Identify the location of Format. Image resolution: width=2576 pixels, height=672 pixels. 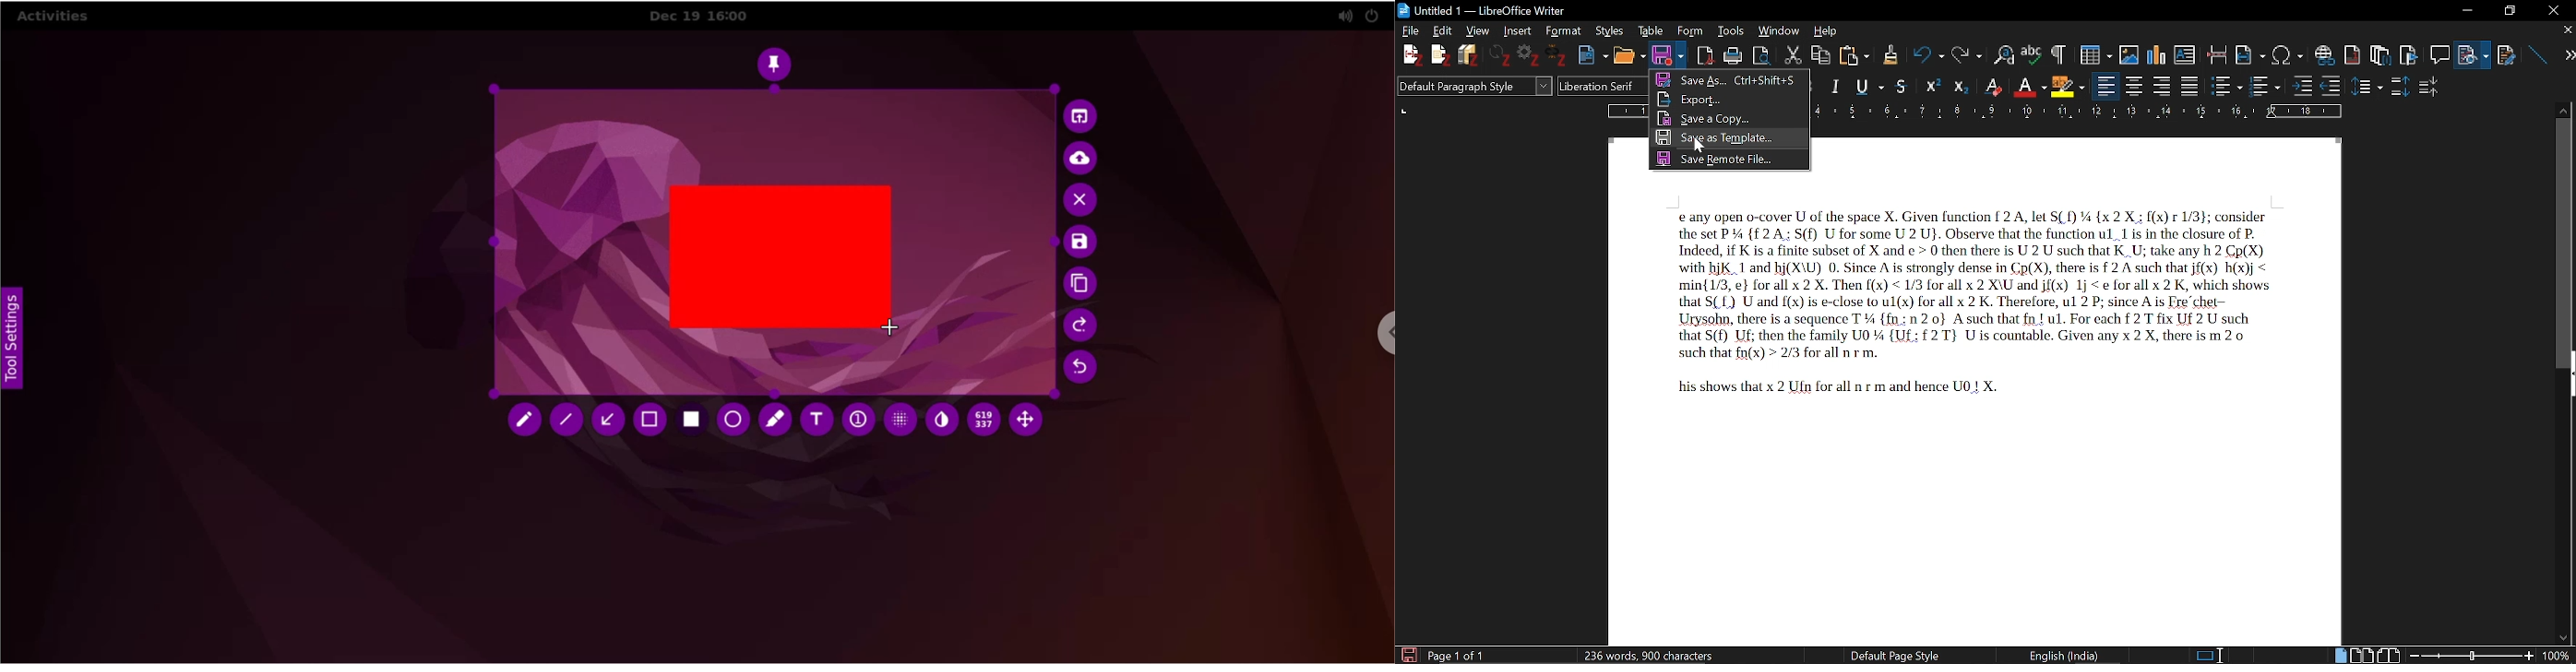
(1561, 30).